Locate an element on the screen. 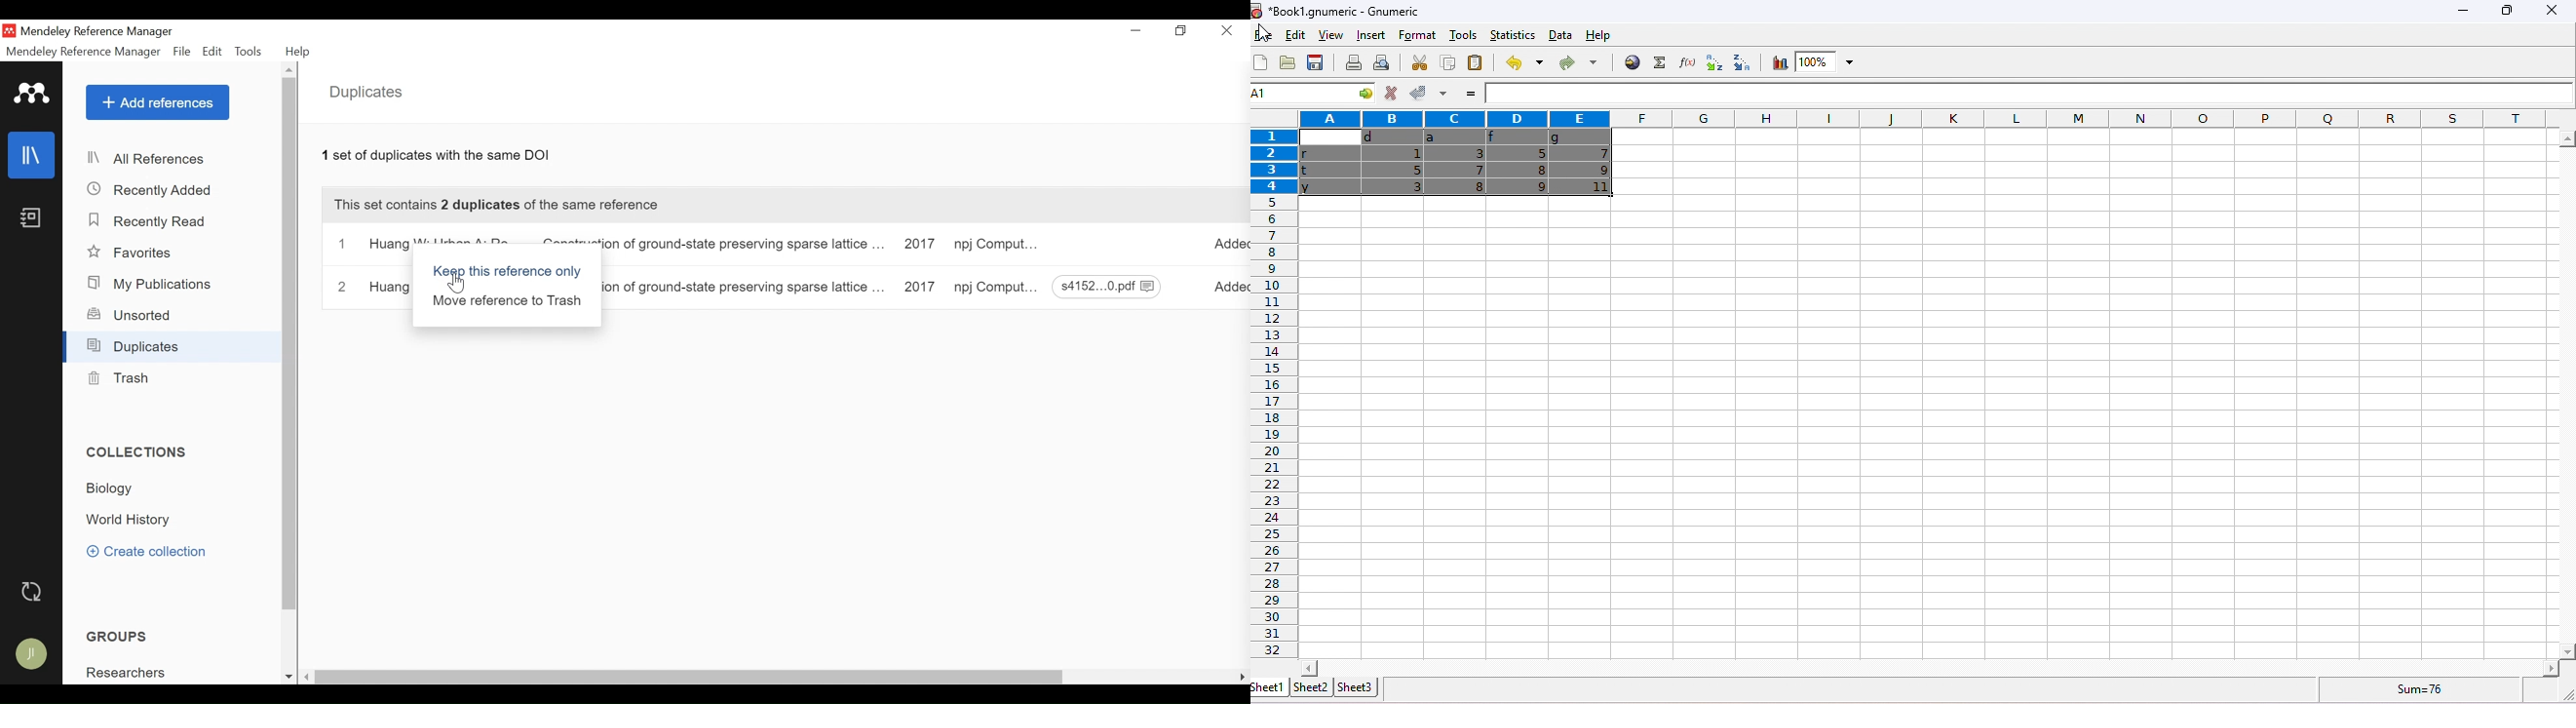  Cursor is located at coordinates (459, 284).